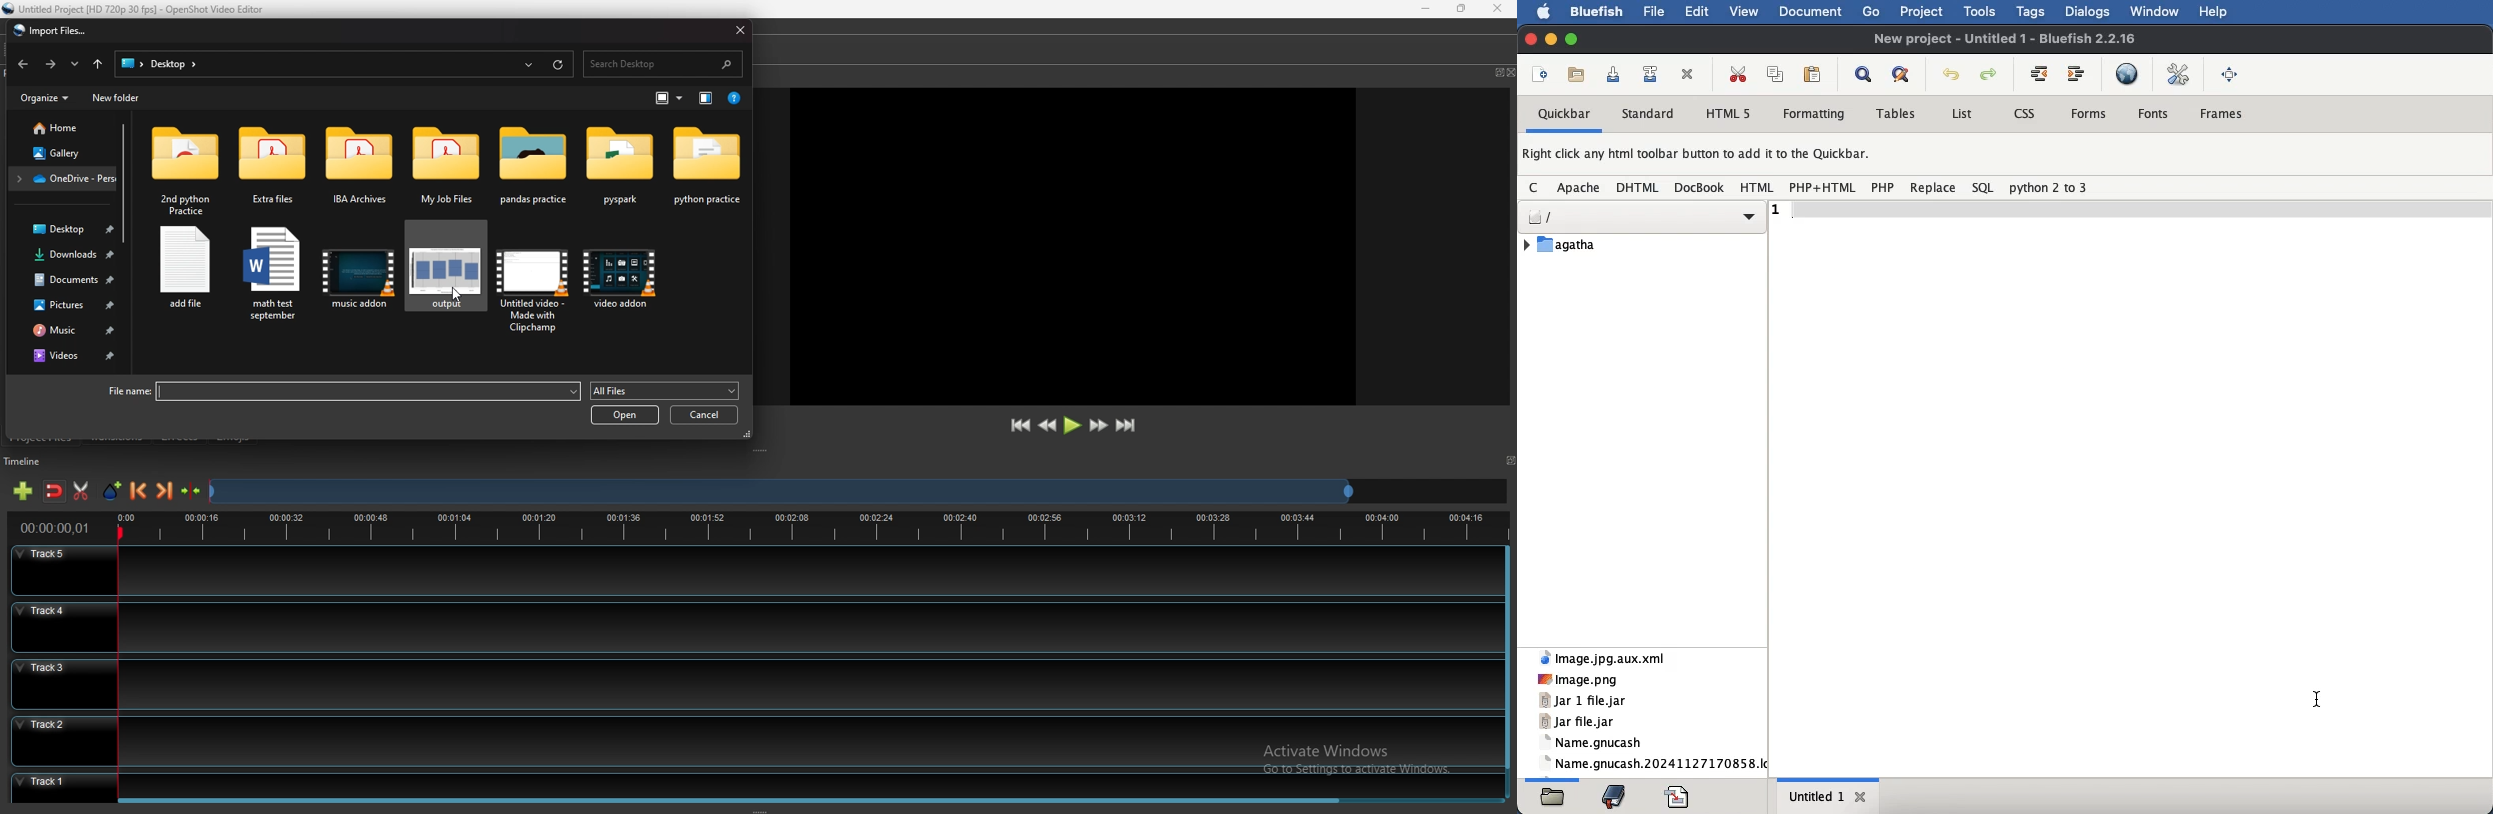 This screenshot has height=840, width=2520. Describe the element at coordinates (68, 279) in the screenshot. I see `documents` at that location.